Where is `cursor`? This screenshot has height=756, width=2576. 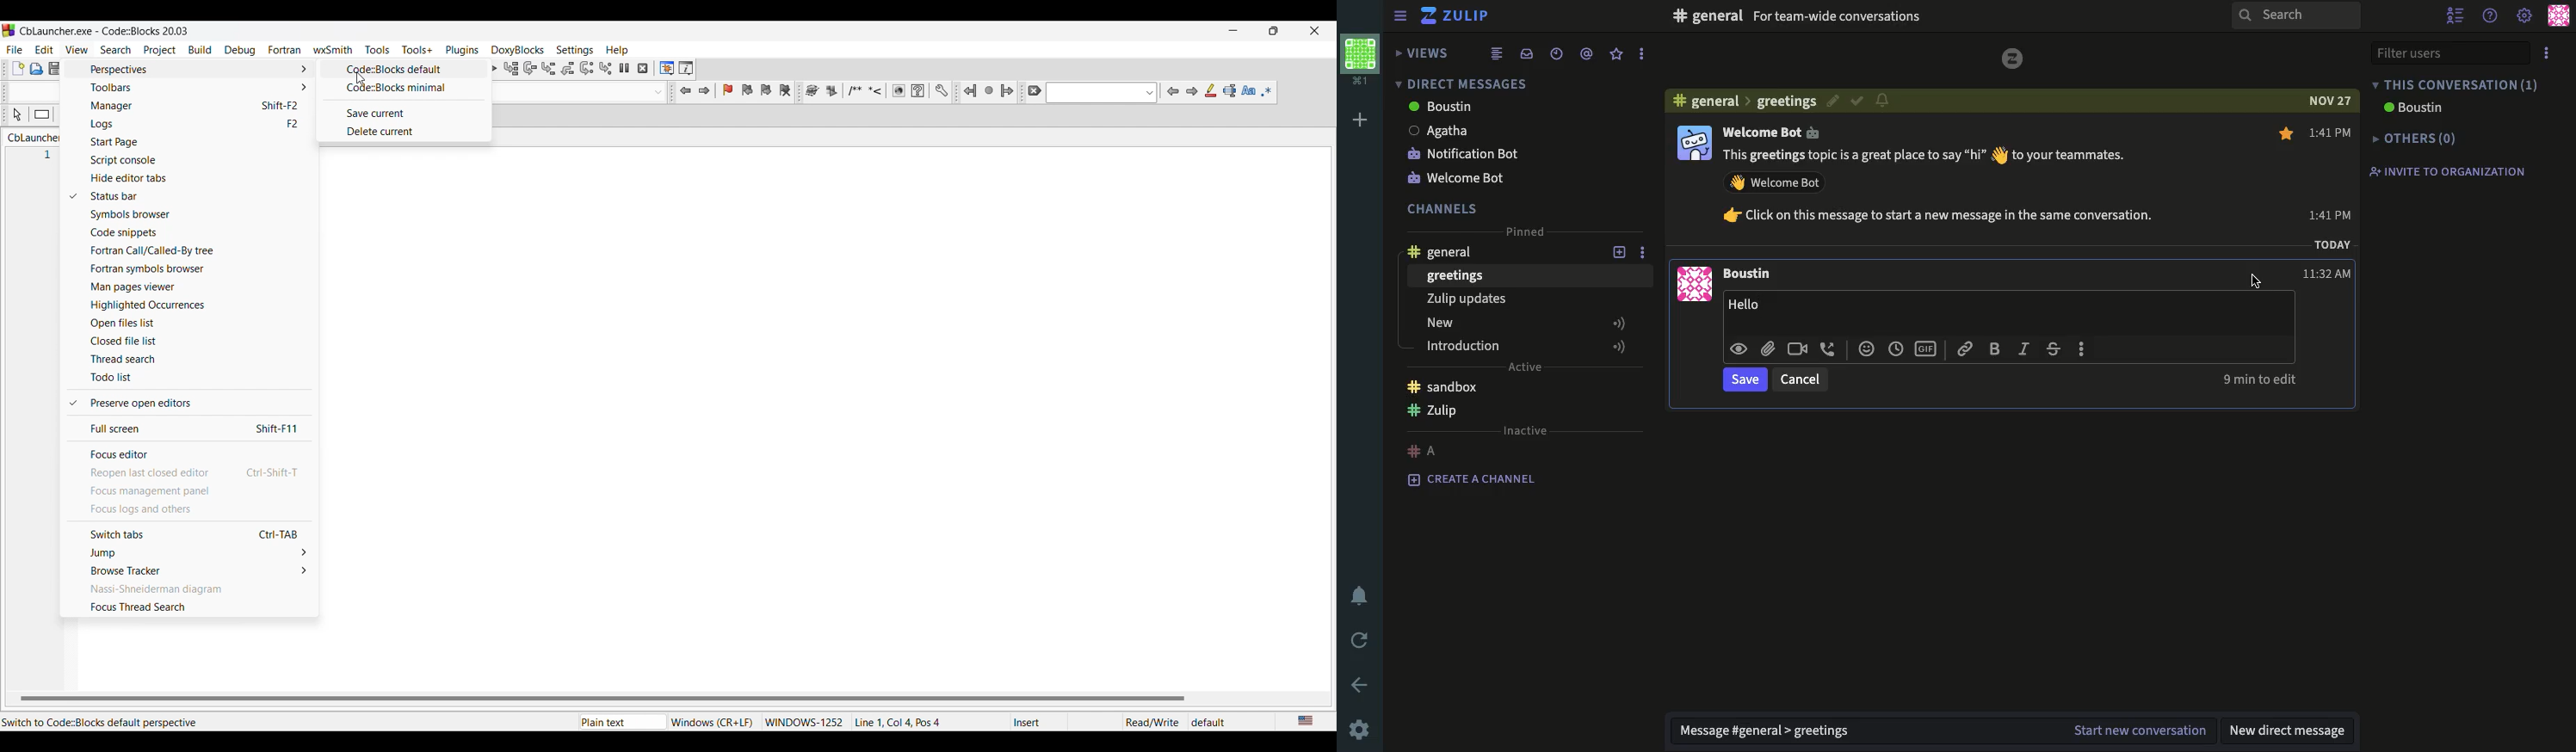 cursor is located at coordinates (2252, 284).